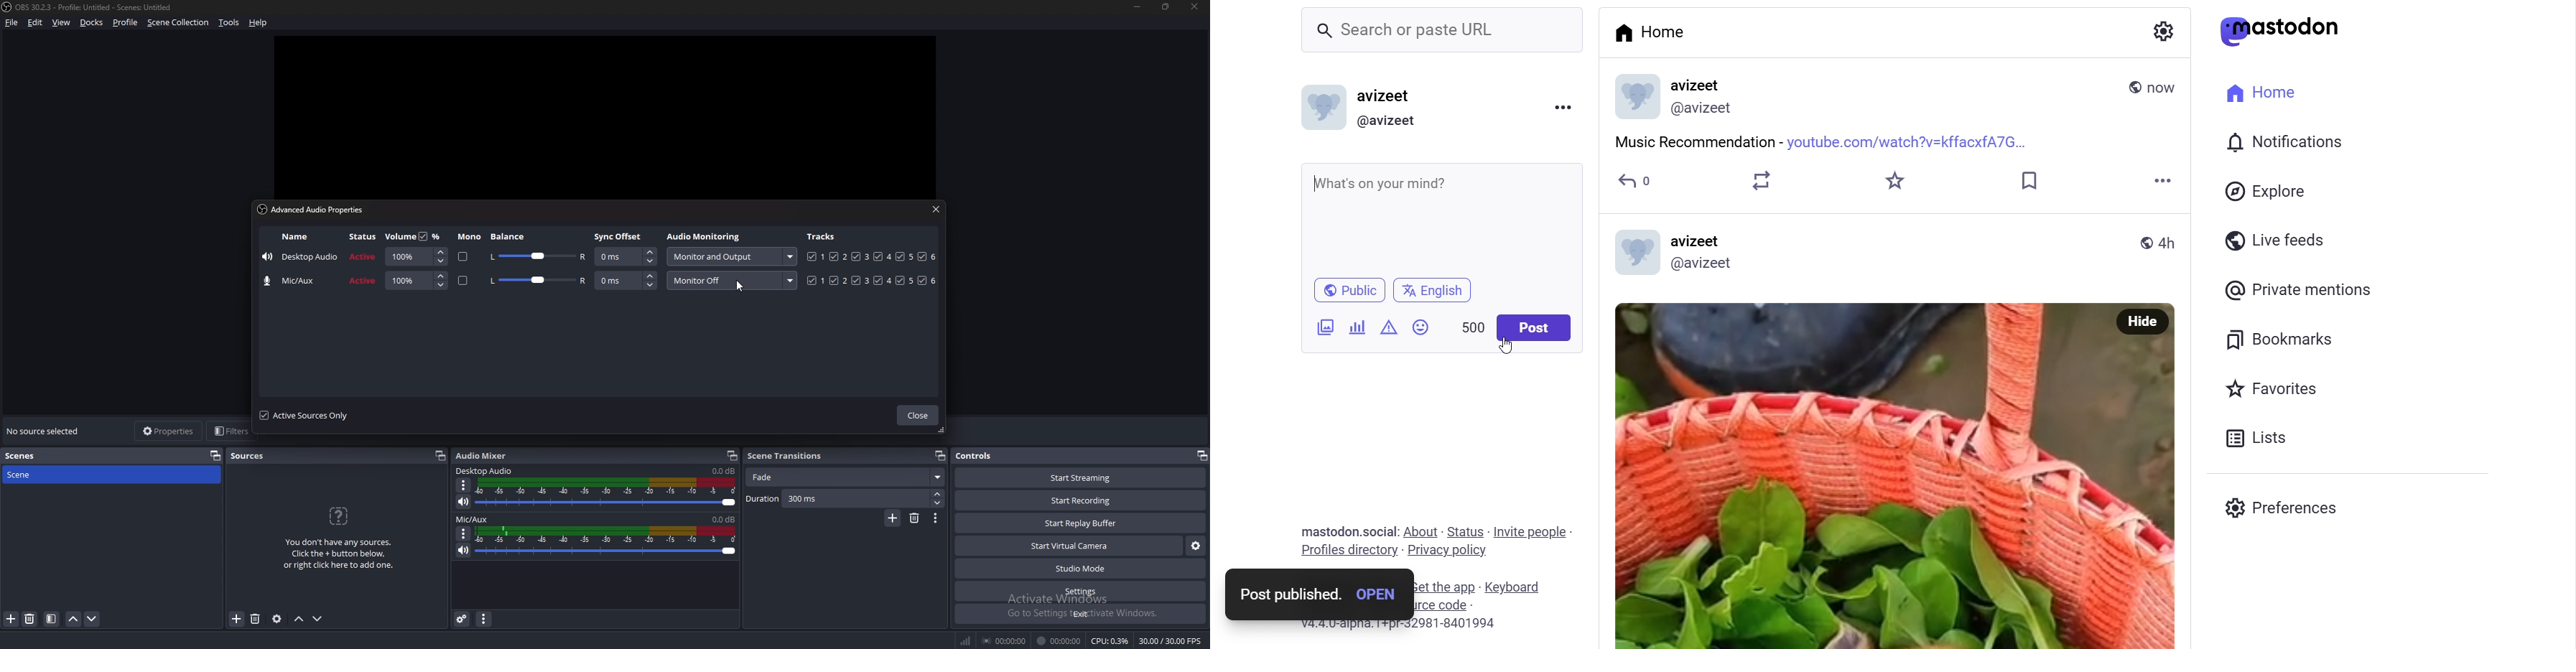 This screenshot has width=2576, height=672. What do you see at coordinates (400, 237) in the screenshot?
I see `volume` at bounding box center [400, 237].